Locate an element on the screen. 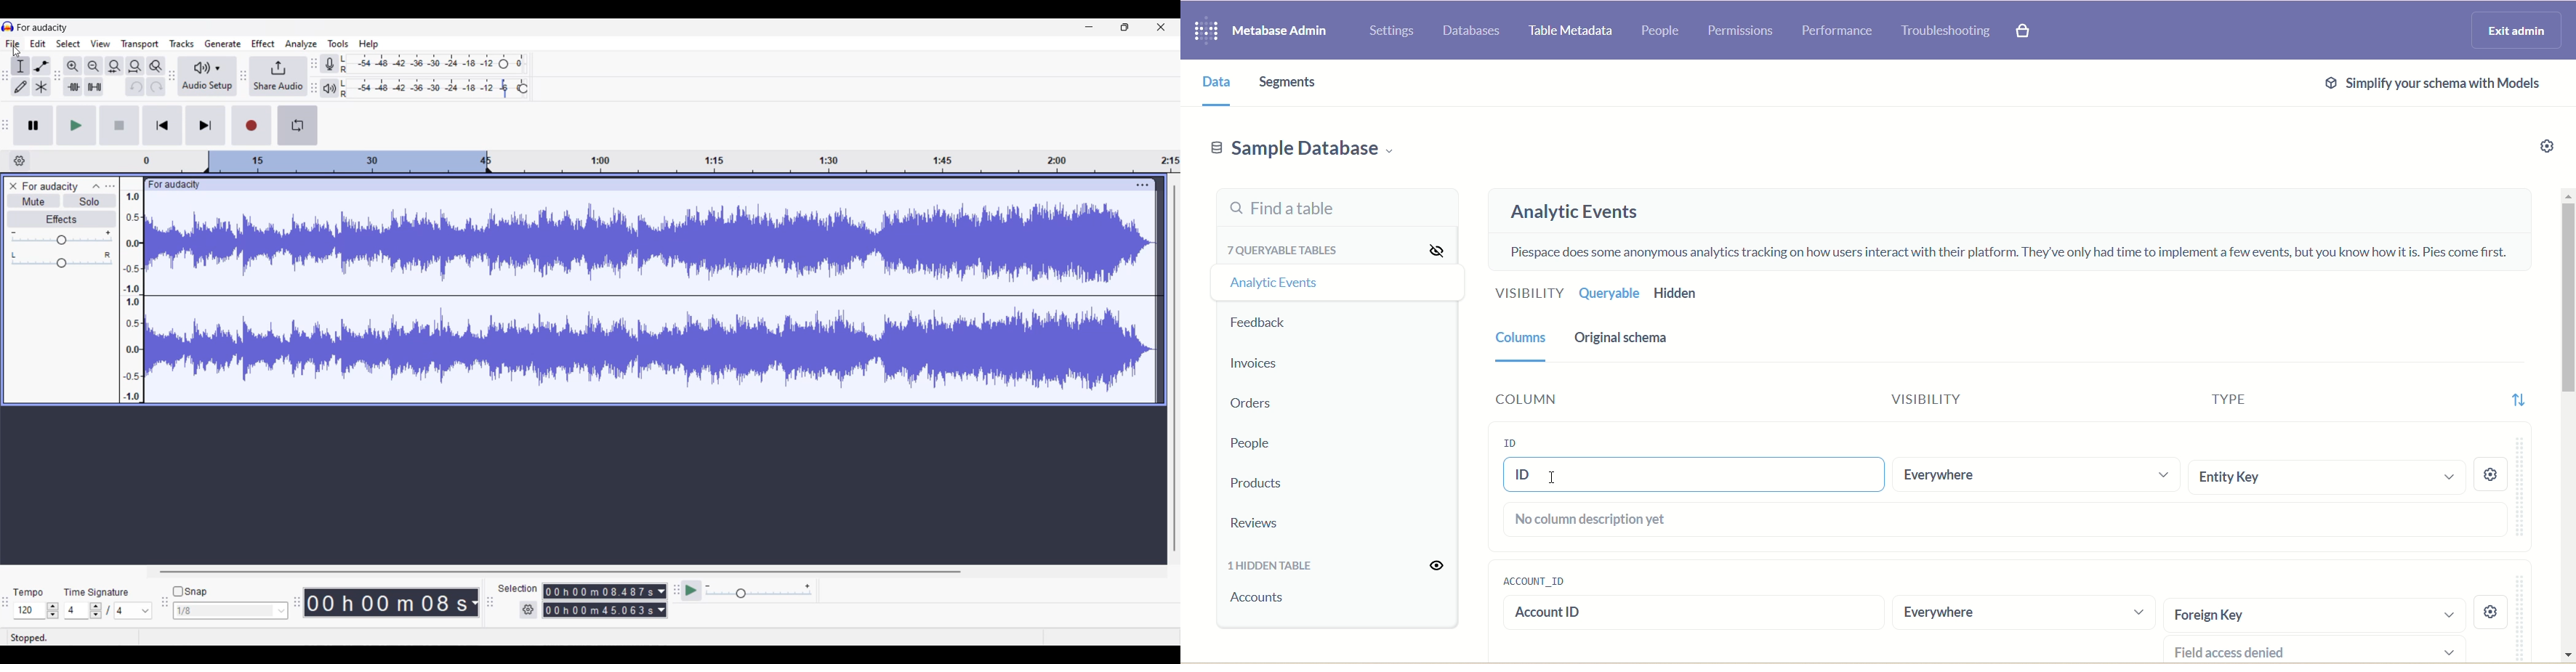 The height and width of the screenshot is (672, 2576). Input time signature is located at coordinates (76, 611).